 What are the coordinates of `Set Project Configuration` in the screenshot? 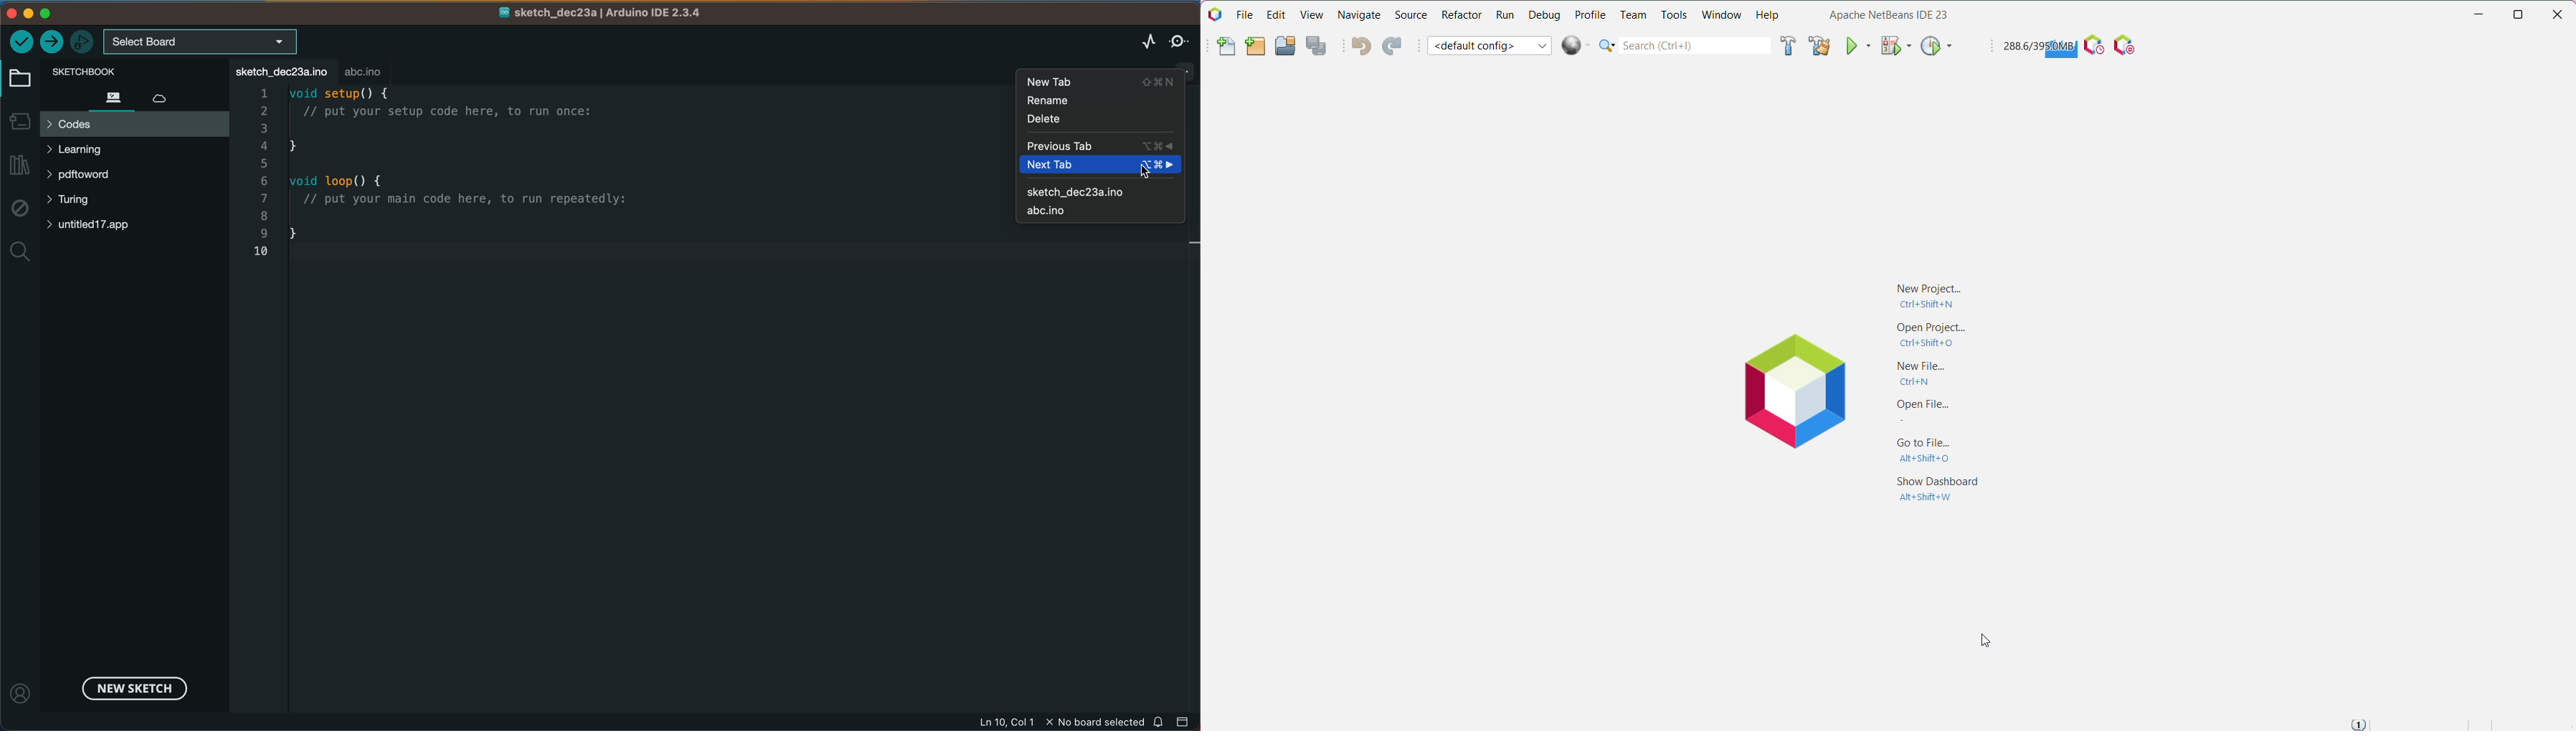 It's located at (1490, 44).